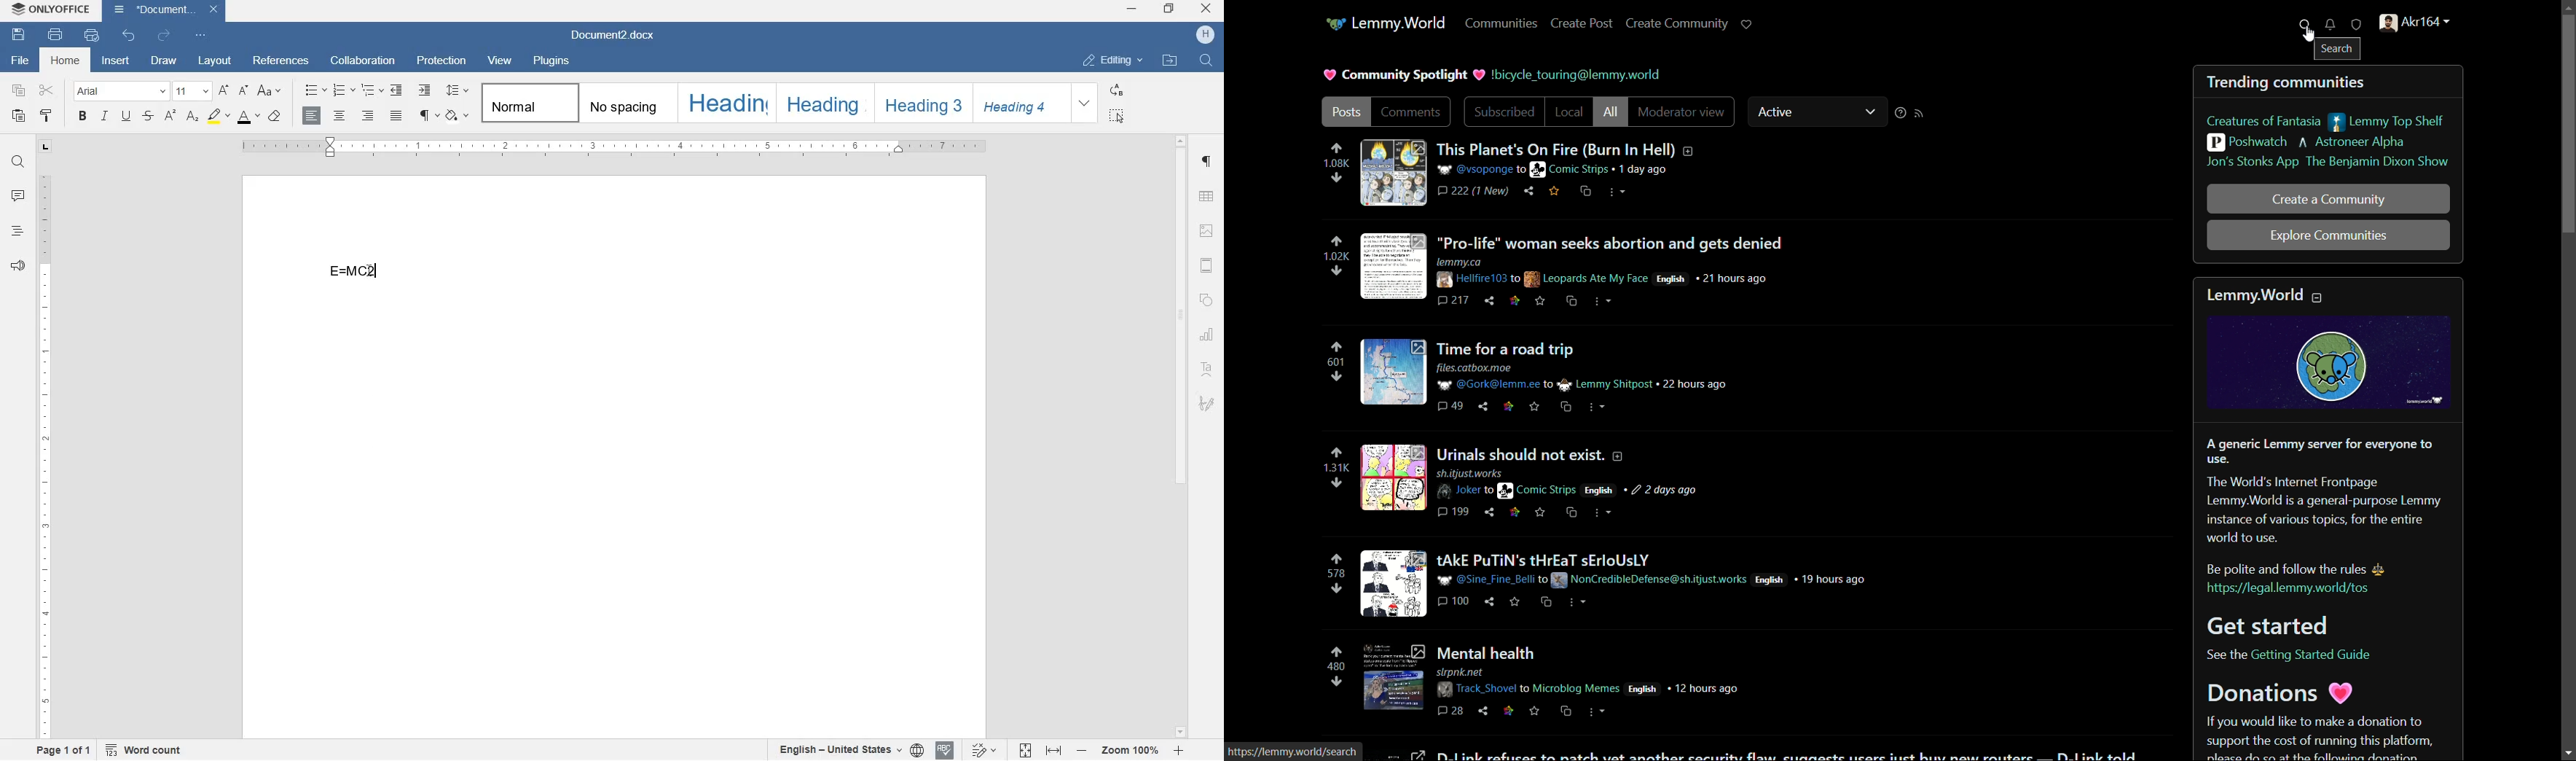 The width and height of the screenshot is (2576, 784). What do you see at coordinates (2329, 199) in the screenshot?
I see `create a community` at bounding box center [2329, 199].